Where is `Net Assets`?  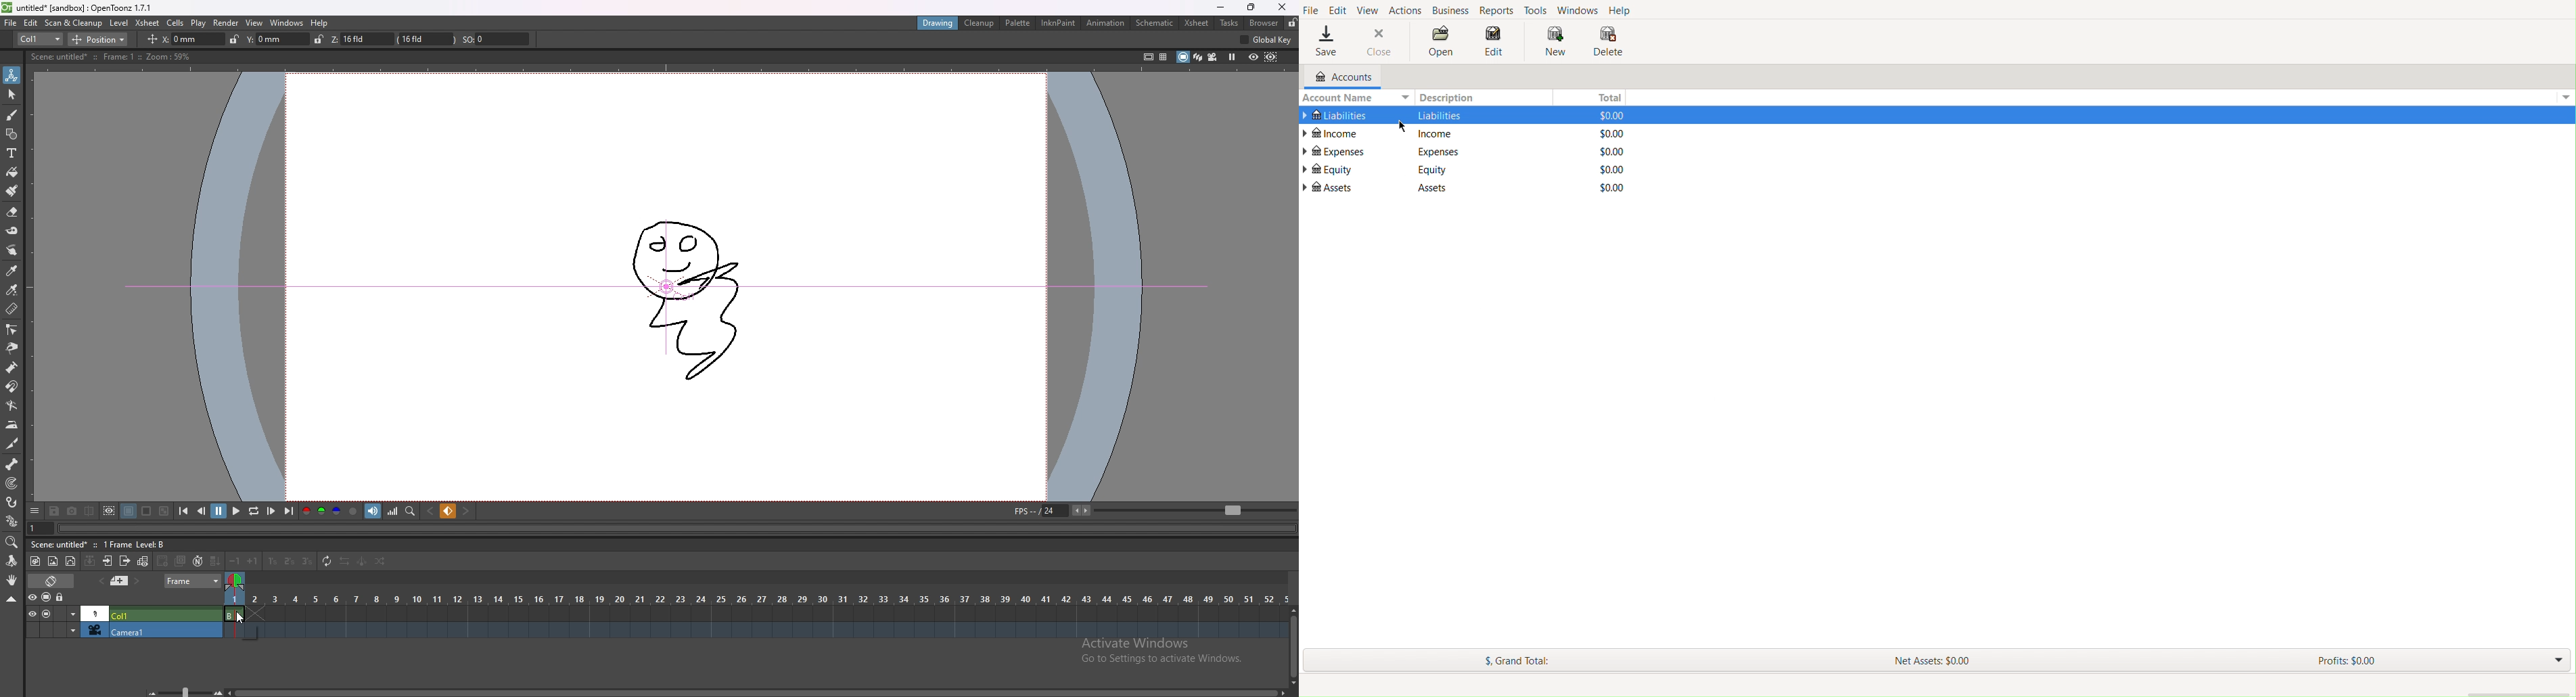 Net Assets is located at coordinates (1935, 658).